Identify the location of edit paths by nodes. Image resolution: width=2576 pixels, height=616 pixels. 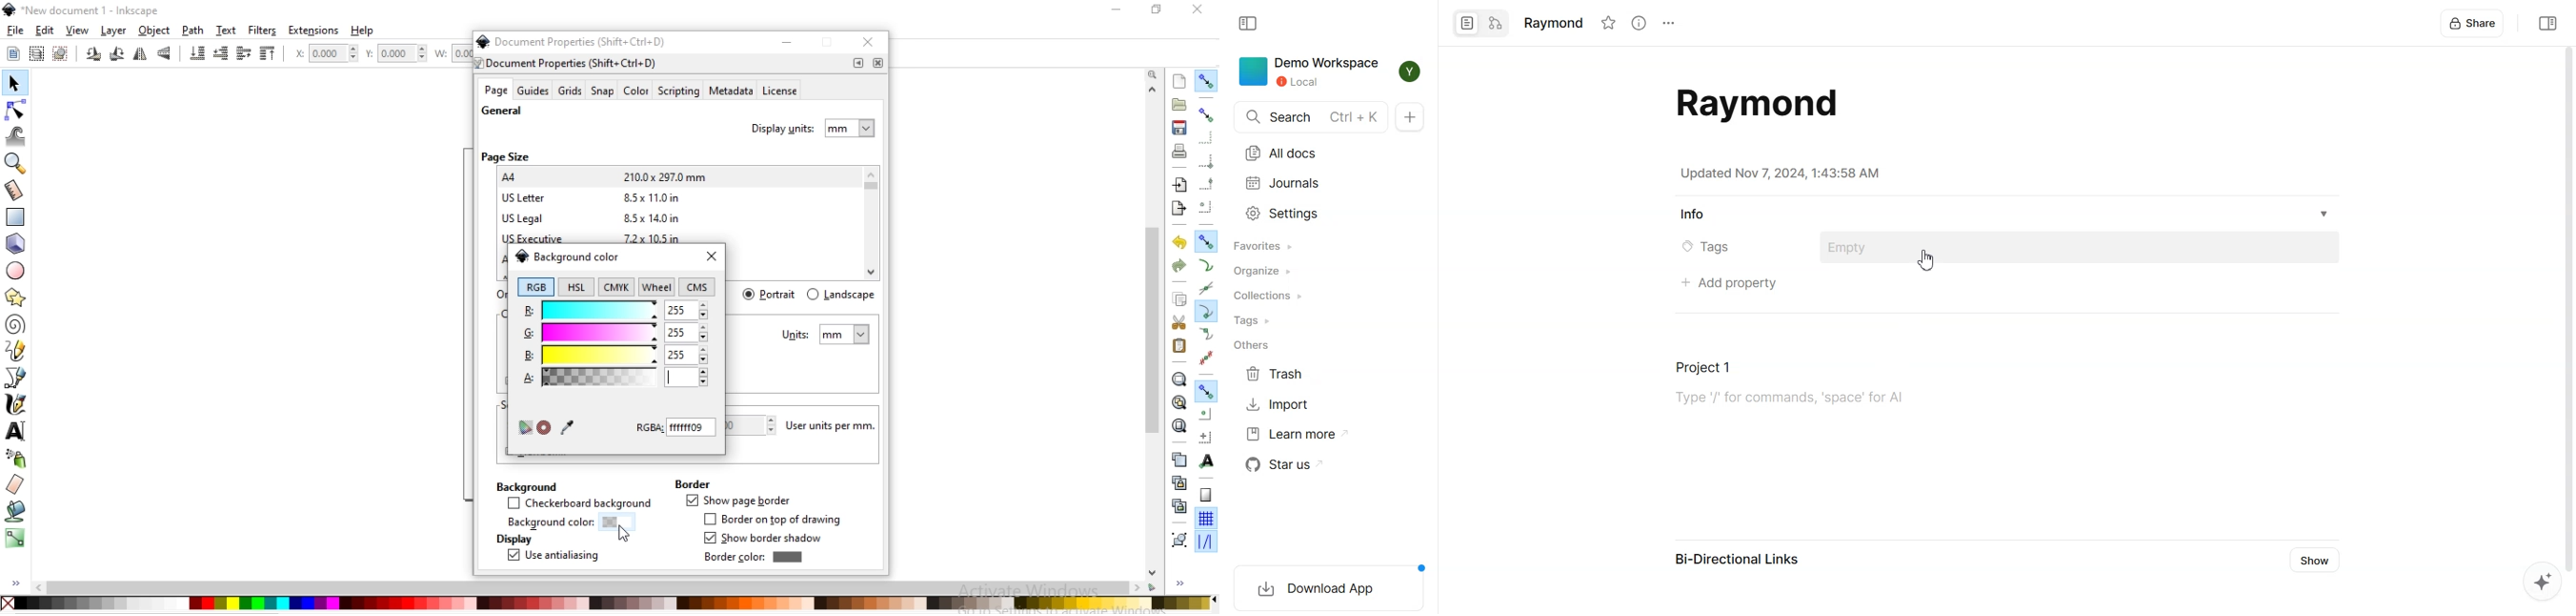
(14, 113).